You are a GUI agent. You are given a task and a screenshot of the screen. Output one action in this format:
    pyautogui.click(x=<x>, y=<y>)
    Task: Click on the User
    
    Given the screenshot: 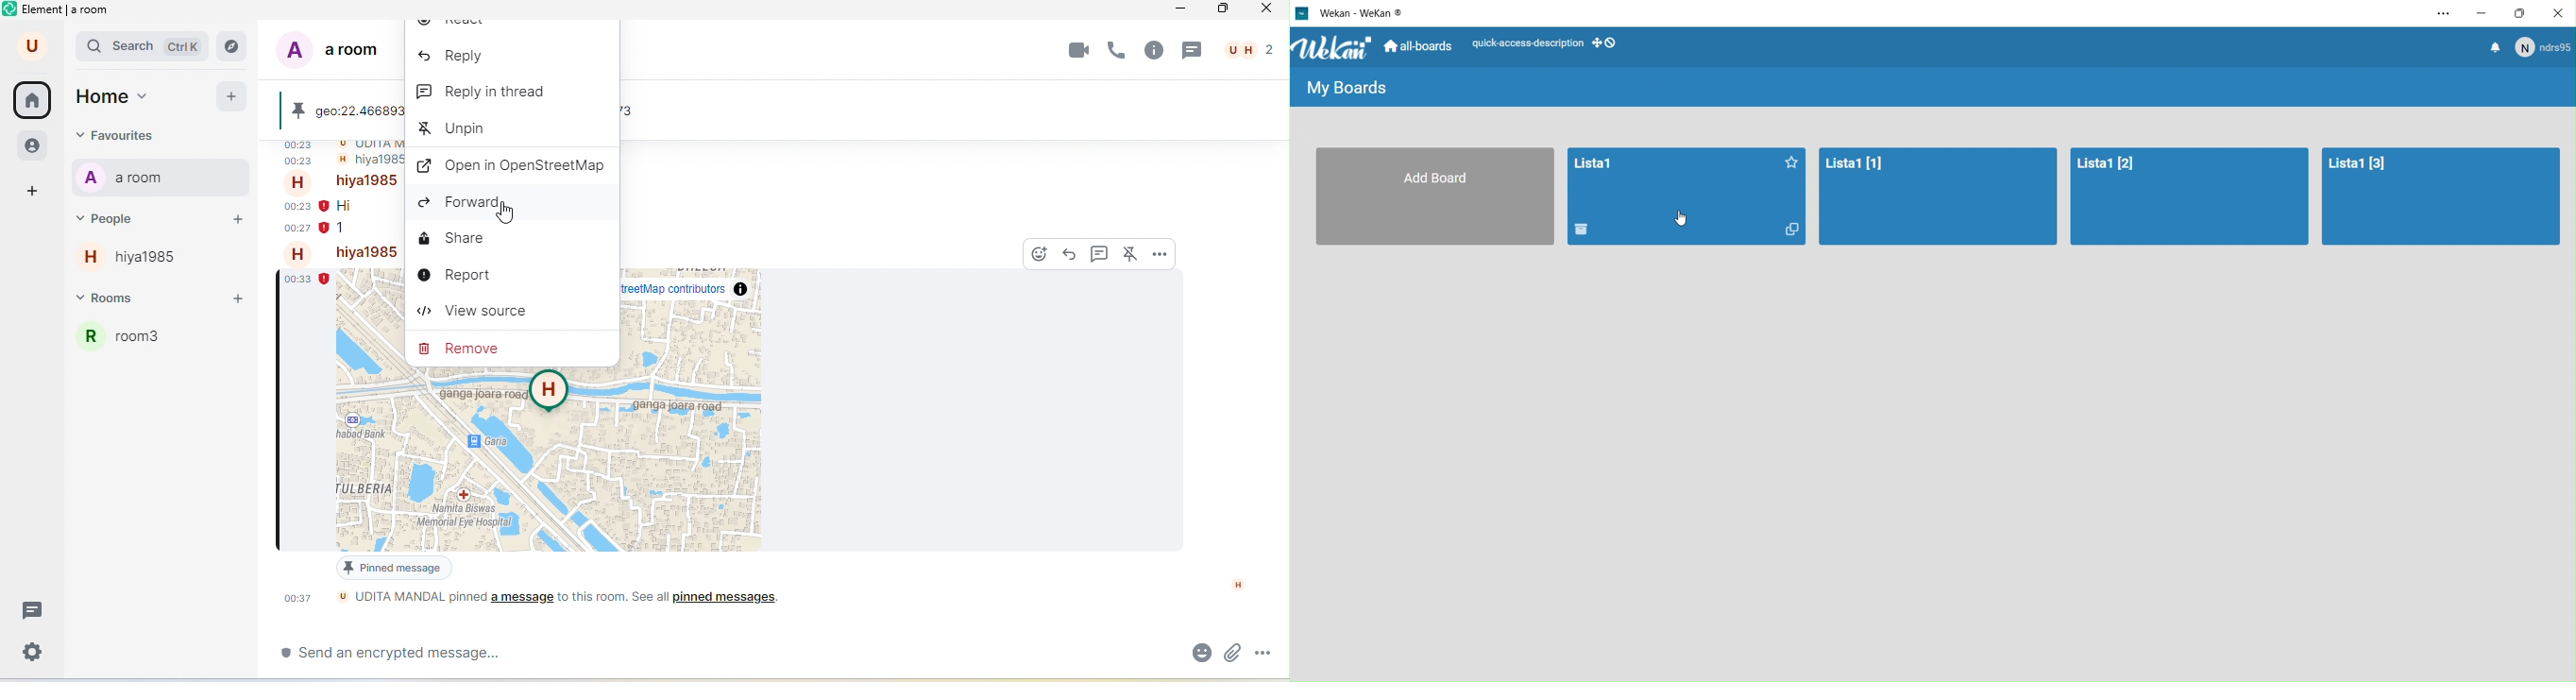 What is the action you would take?
    pyautogui.click(x=2543, y=49)
    